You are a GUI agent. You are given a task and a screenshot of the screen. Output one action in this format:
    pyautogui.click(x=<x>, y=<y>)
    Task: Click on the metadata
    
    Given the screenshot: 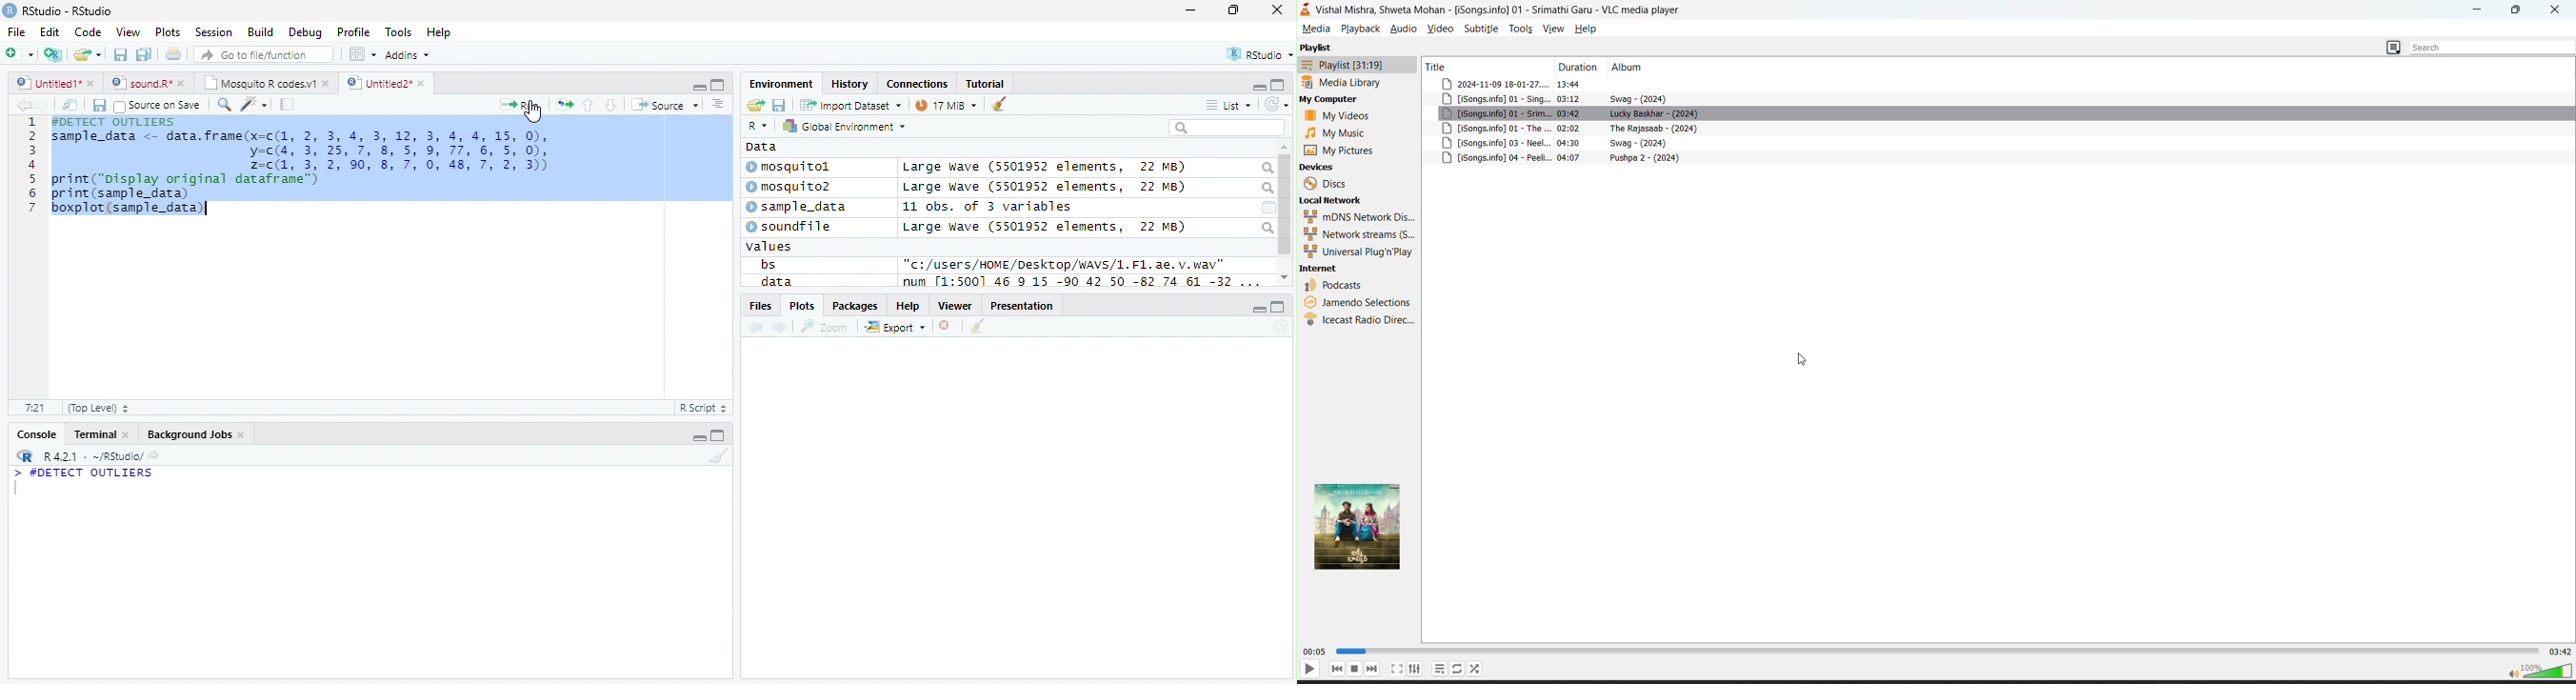 What is the action you would take?
    pyautogui.click(x=2000, y=157)
    